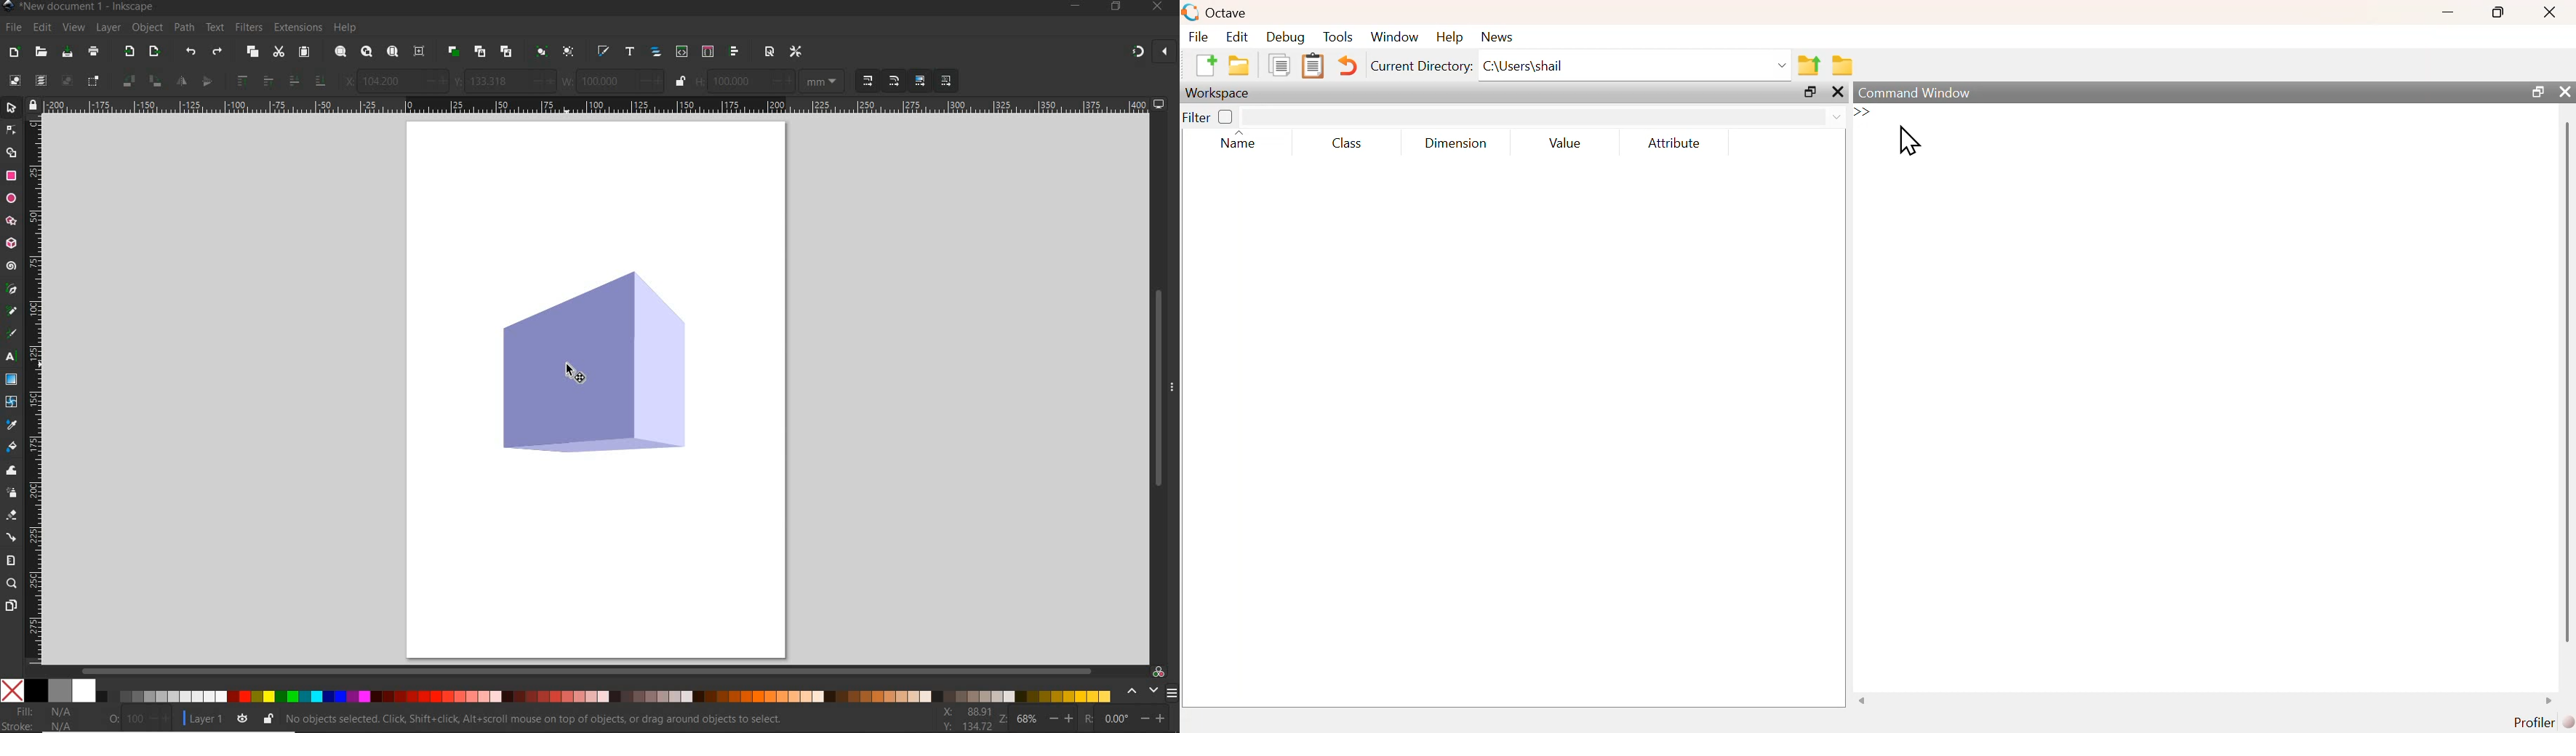 This screenshot has height=756, width=2576. What do you see at coordinates (605, 81) in the screenshot?
I see `100` at bounding box center [605, 81].